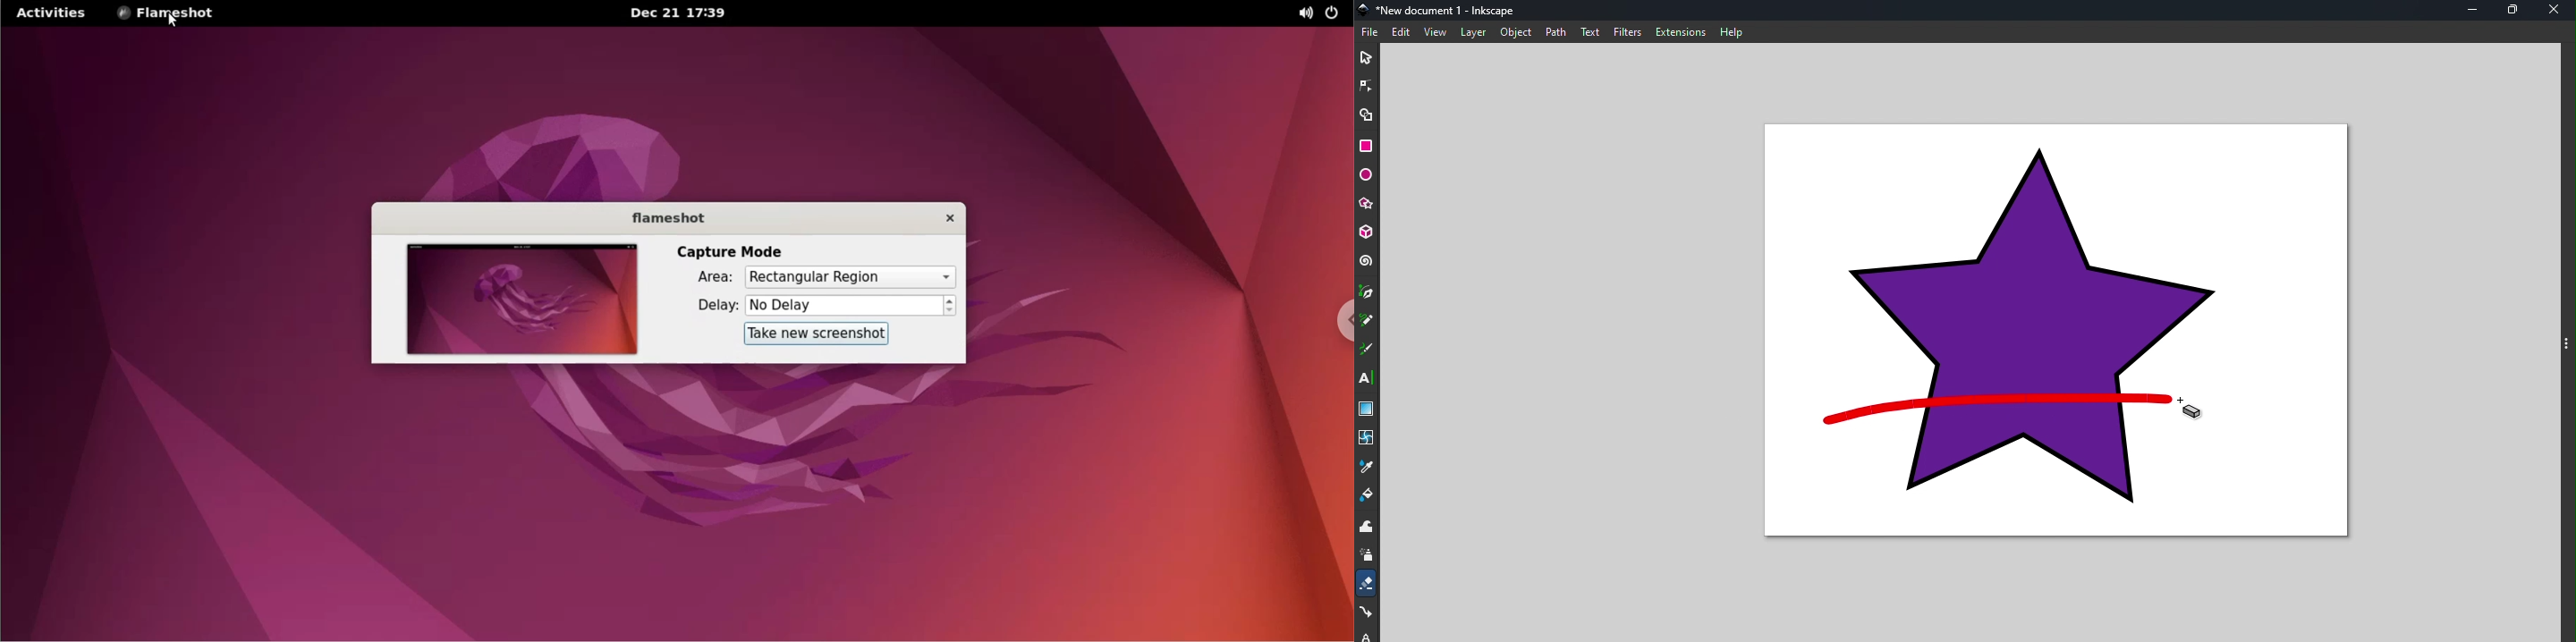  Describe the element at coordinates (705, 279) in the screenshot. I see `area:` at that location.